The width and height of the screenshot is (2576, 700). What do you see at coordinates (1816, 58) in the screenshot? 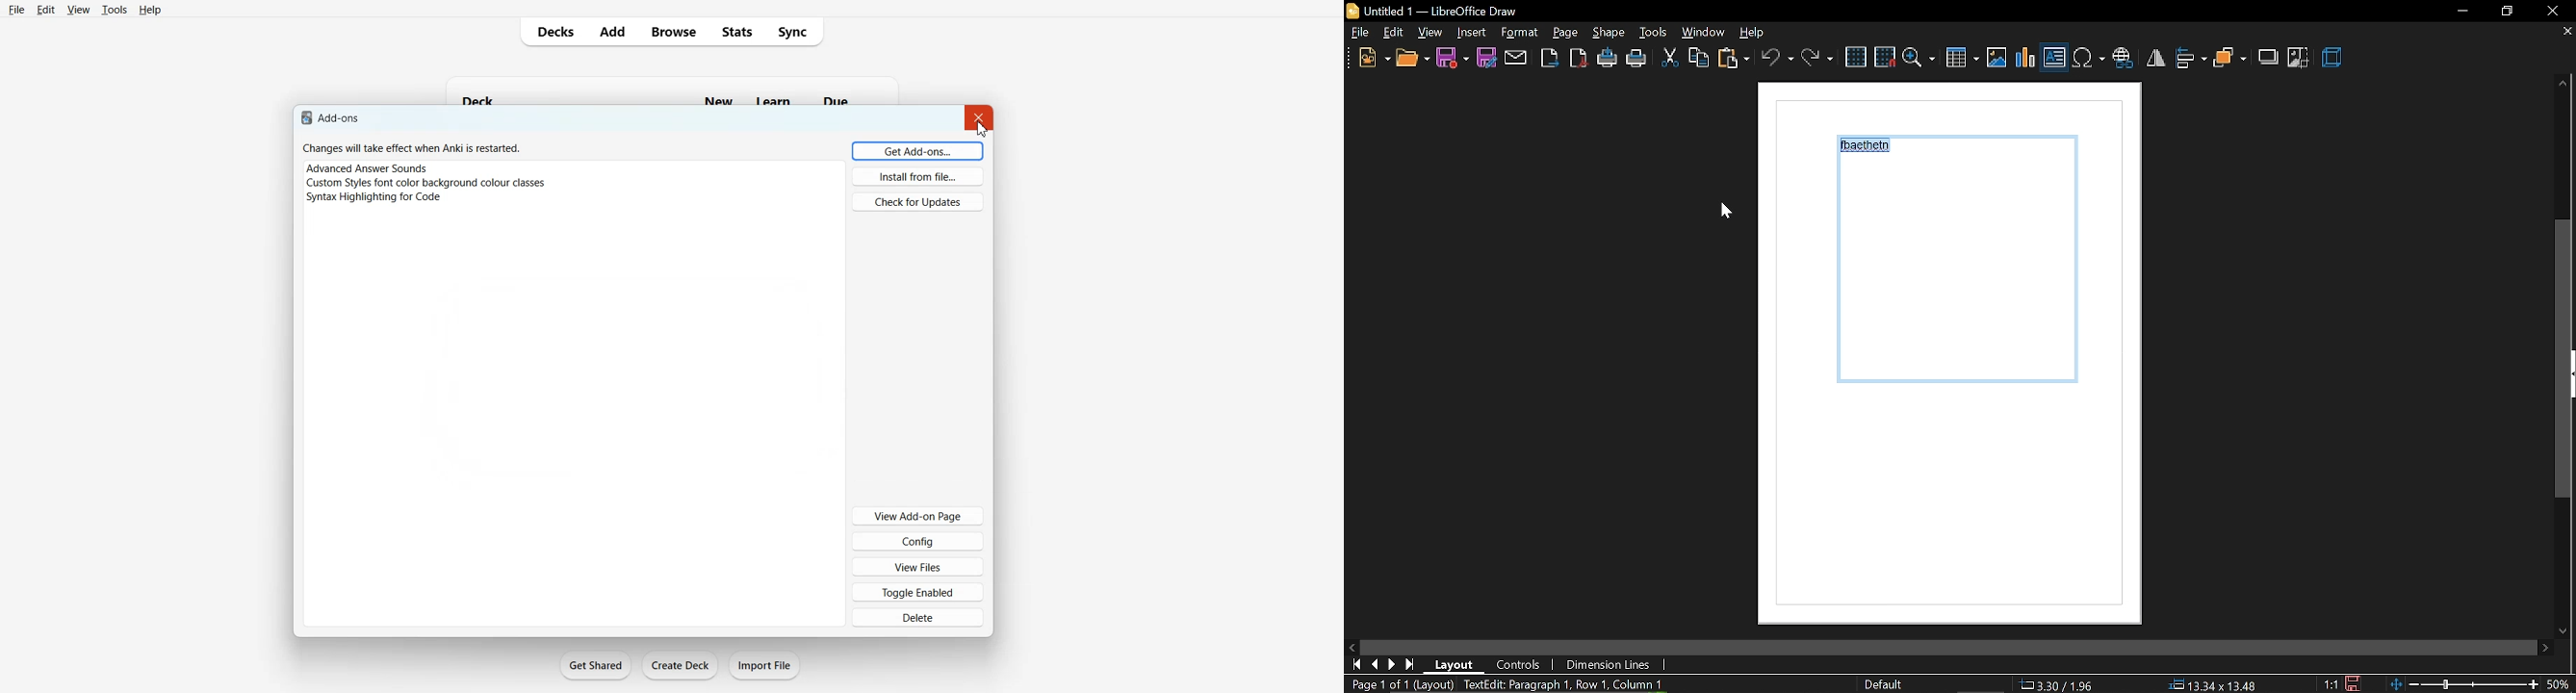
I see `redo` at bounding box center [1816, 58].